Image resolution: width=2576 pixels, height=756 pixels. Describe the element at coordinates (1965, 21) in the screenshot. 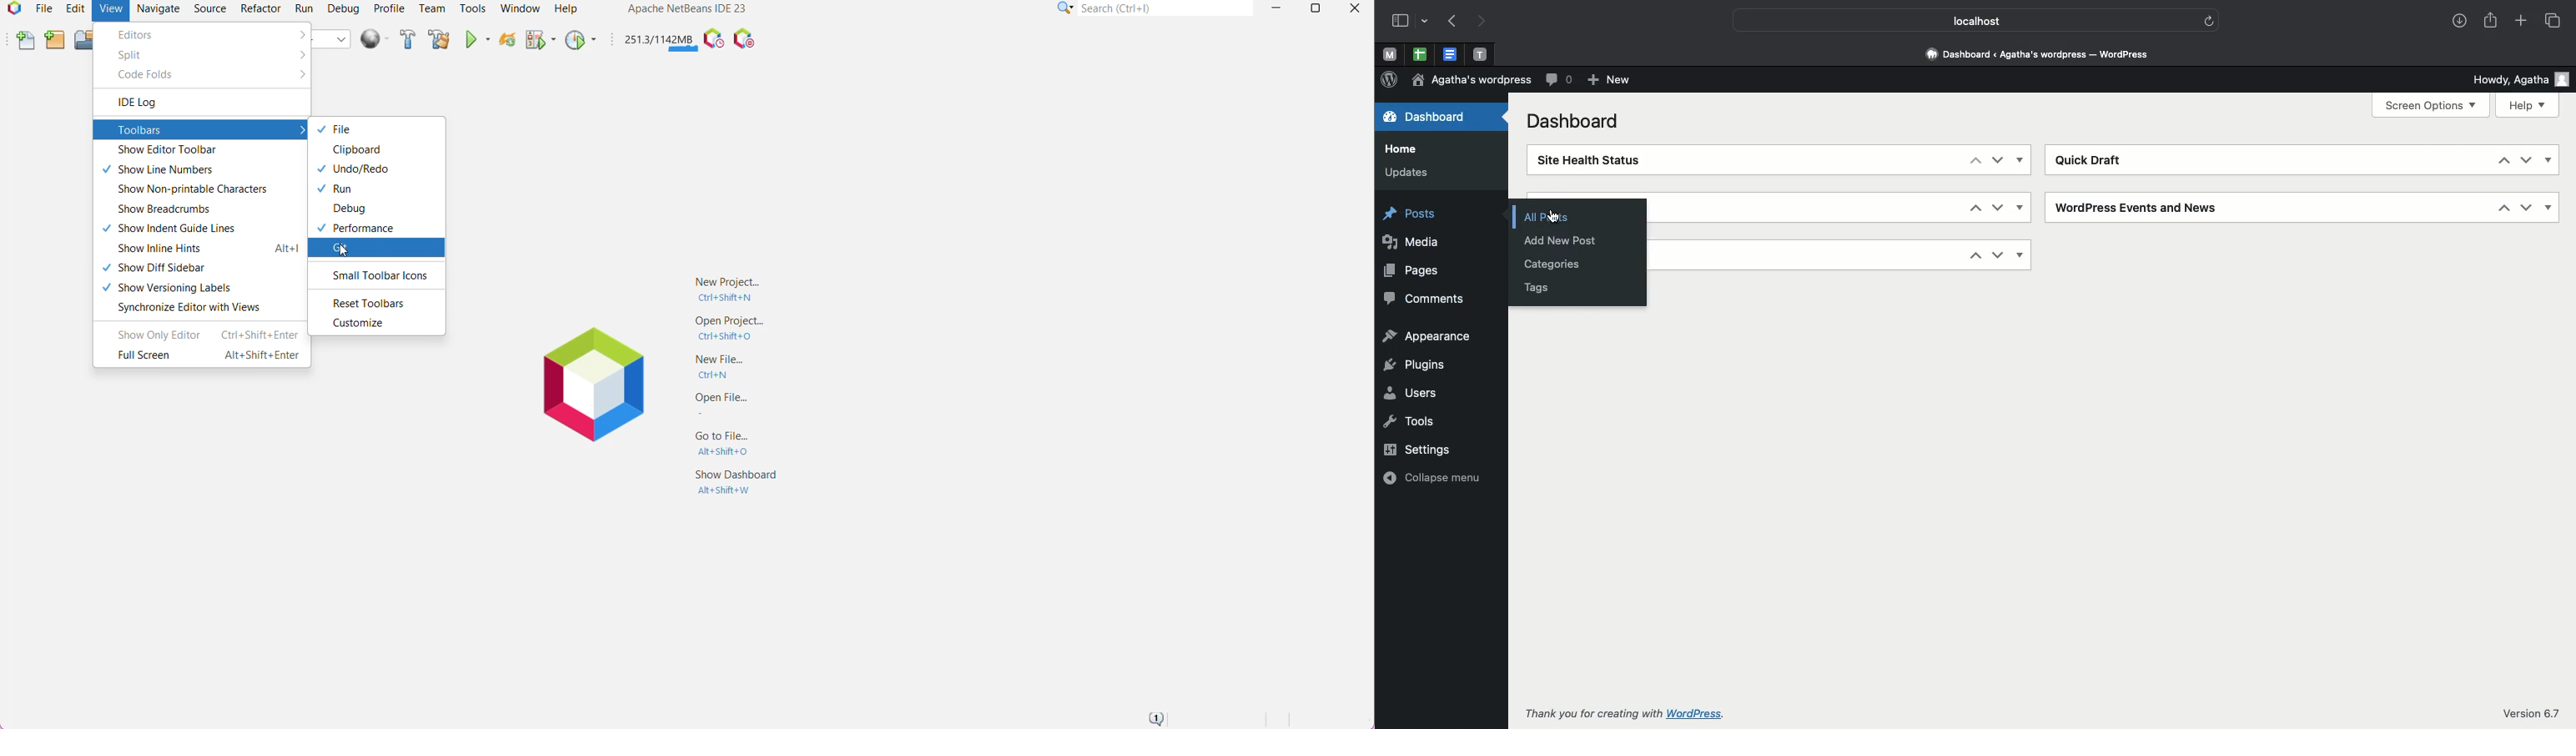

I see `Localhost` at that location.